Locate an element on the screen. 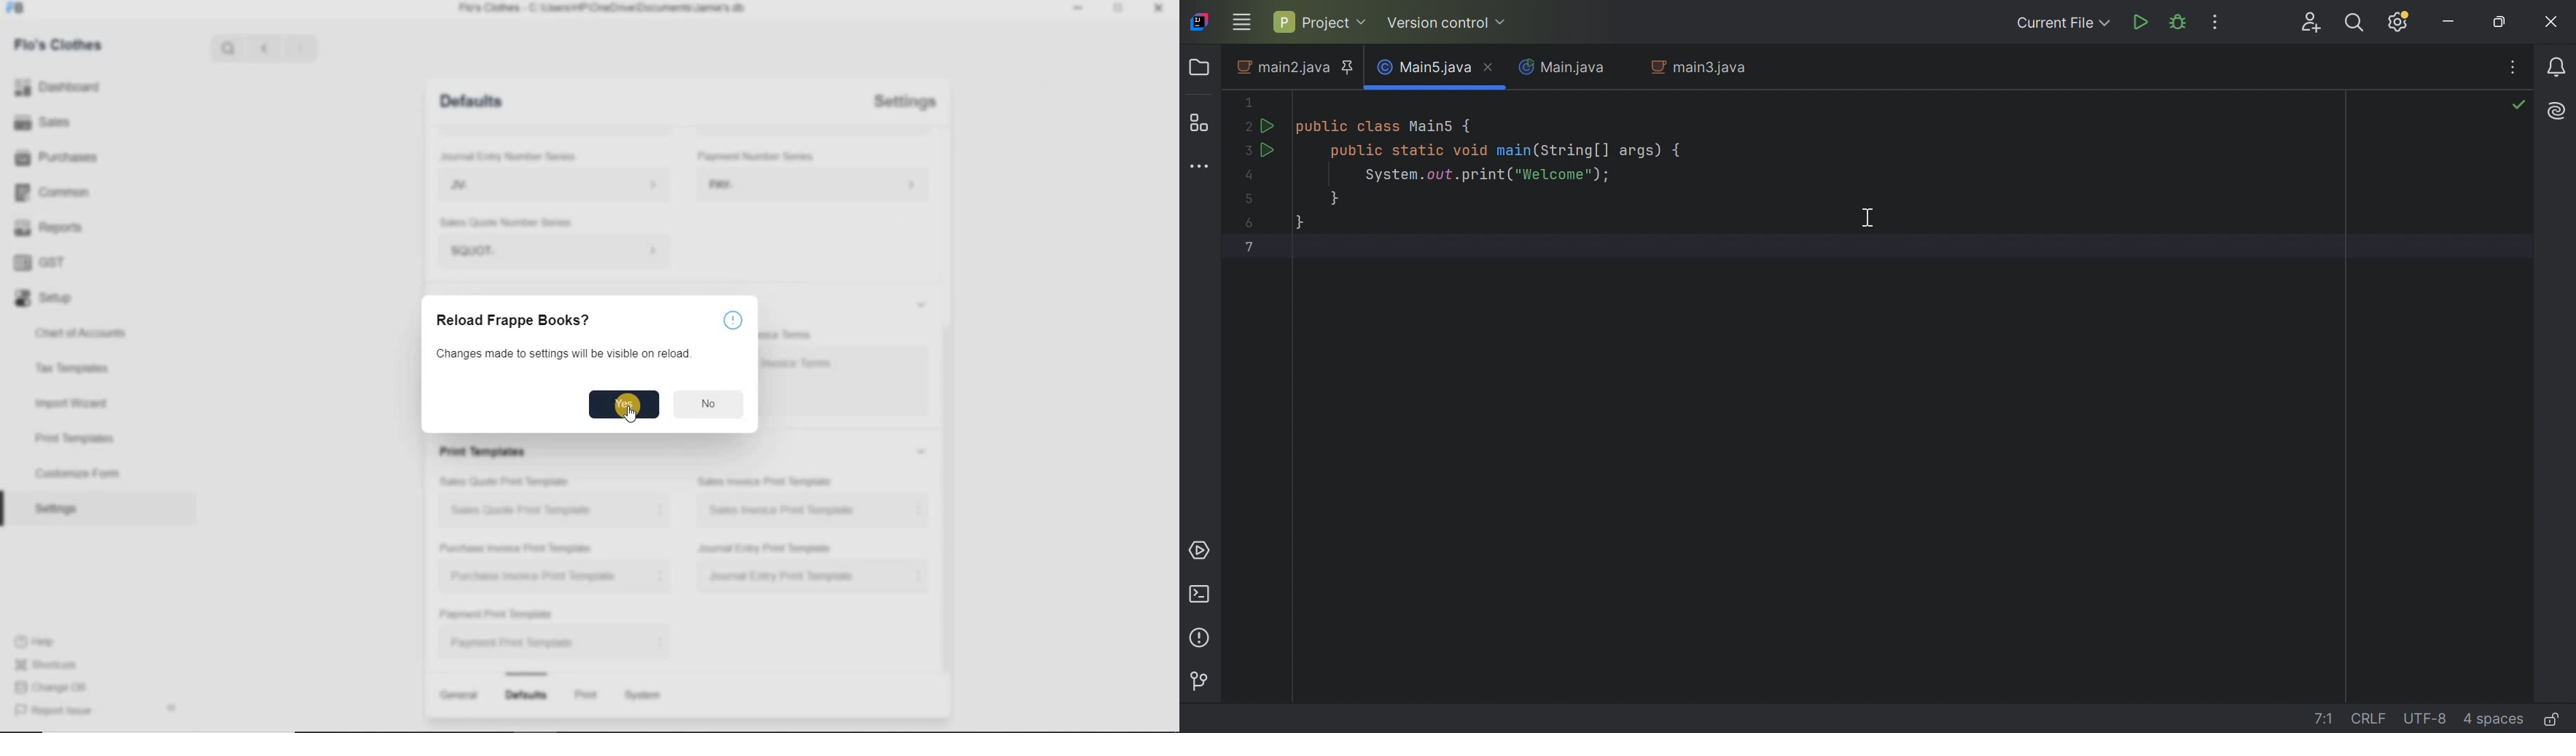 The width and height of the screenshot is (2576, 756). Help is located at coordinates (39, 643).